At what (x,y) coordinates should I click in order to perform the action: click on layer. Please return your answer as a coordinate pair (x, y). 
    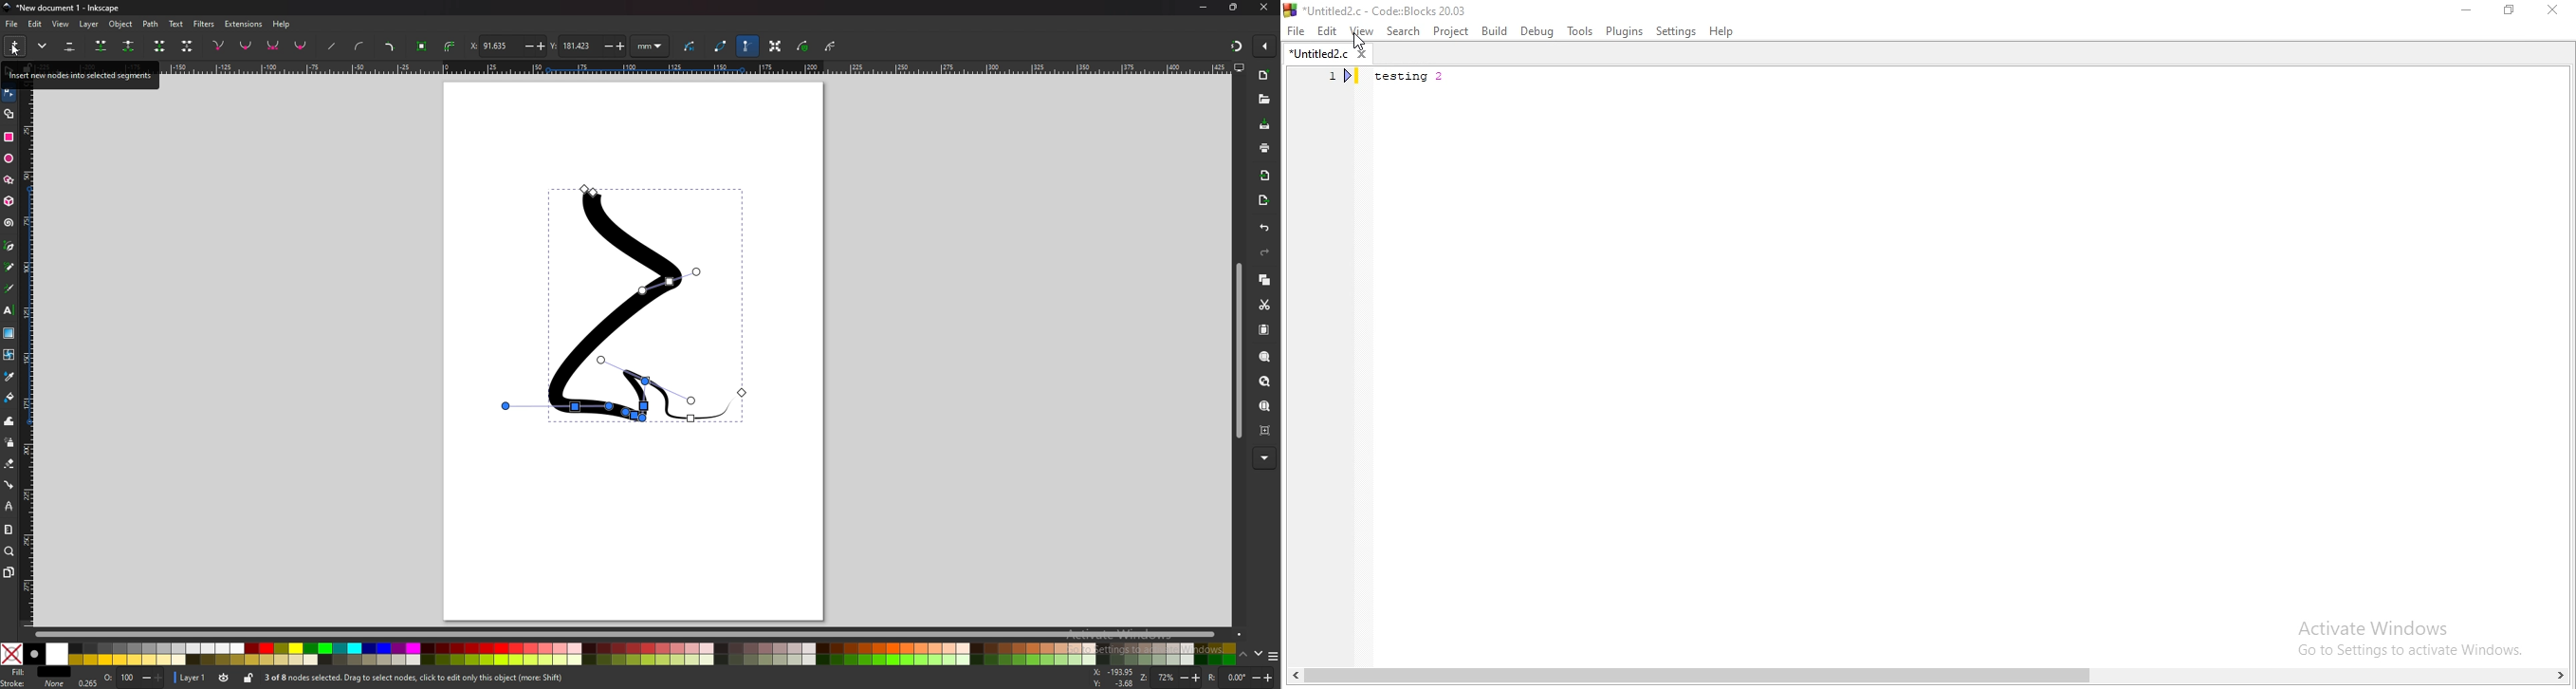
    Looking at the image, I should click on (89, 24).